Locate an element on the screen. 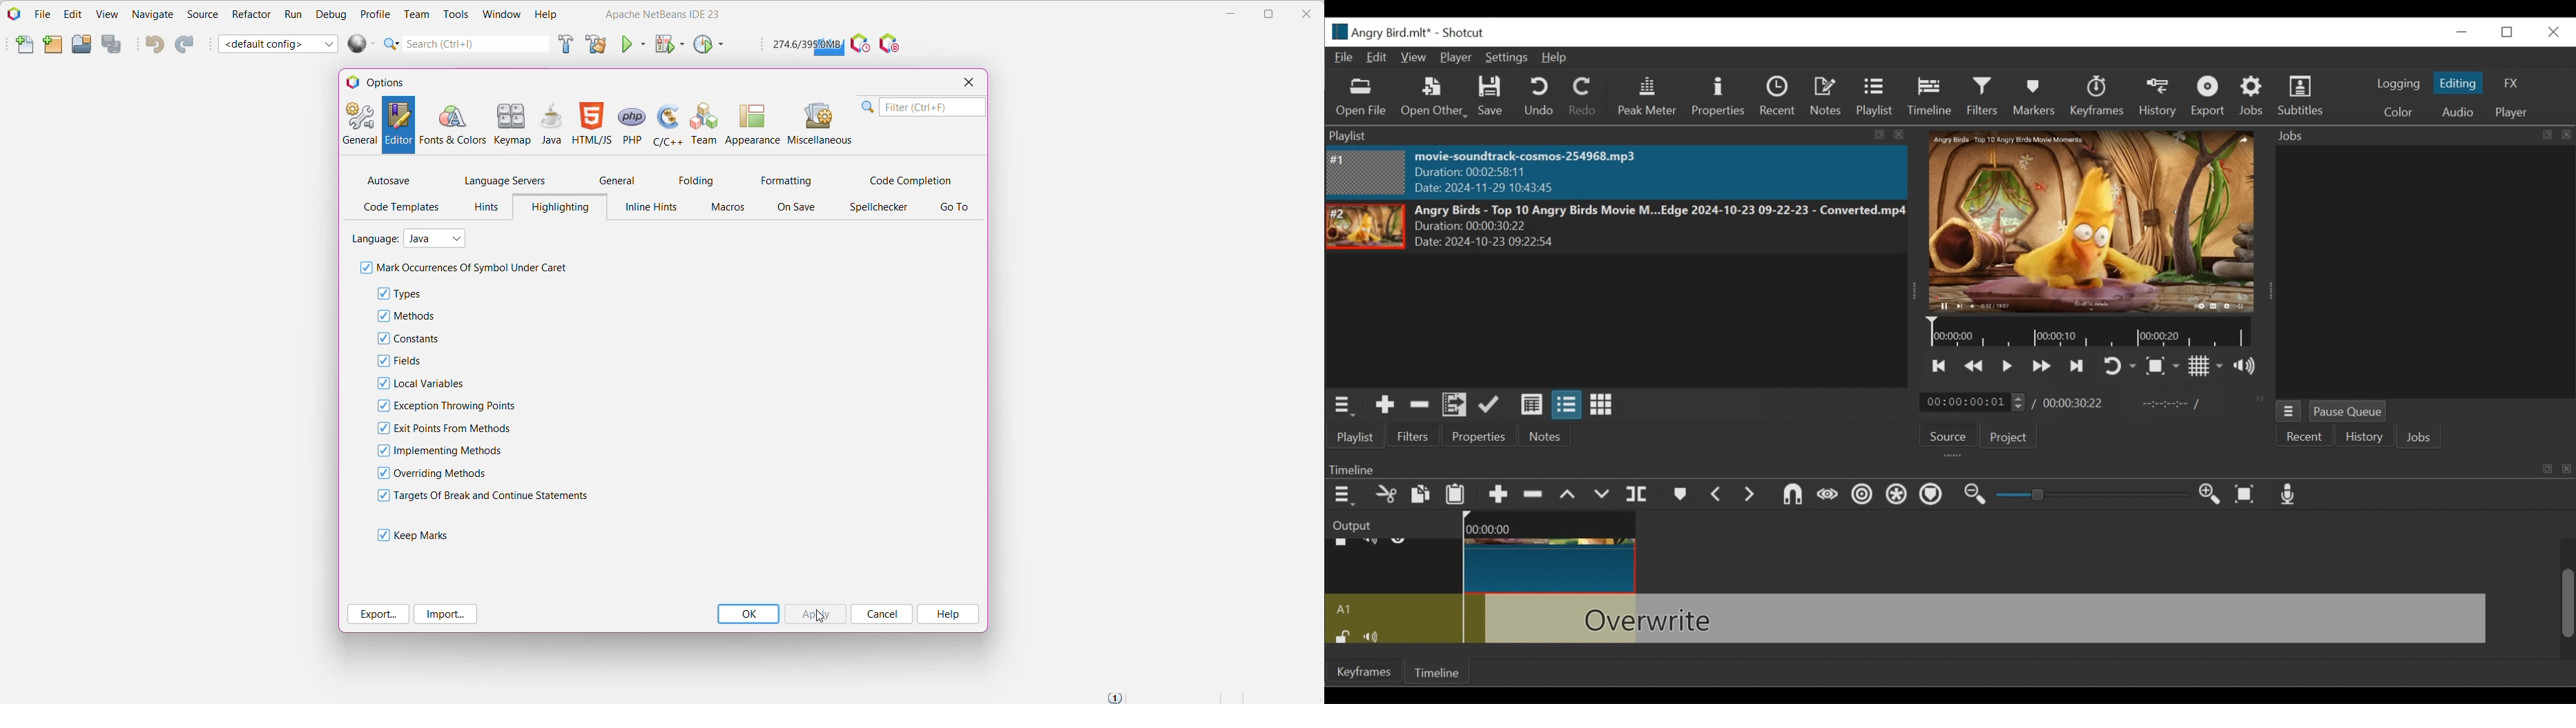 This screenshot has width=2576, height=728. 00:00:30:22(Total Duration) is located at coordinates (2070, 403).